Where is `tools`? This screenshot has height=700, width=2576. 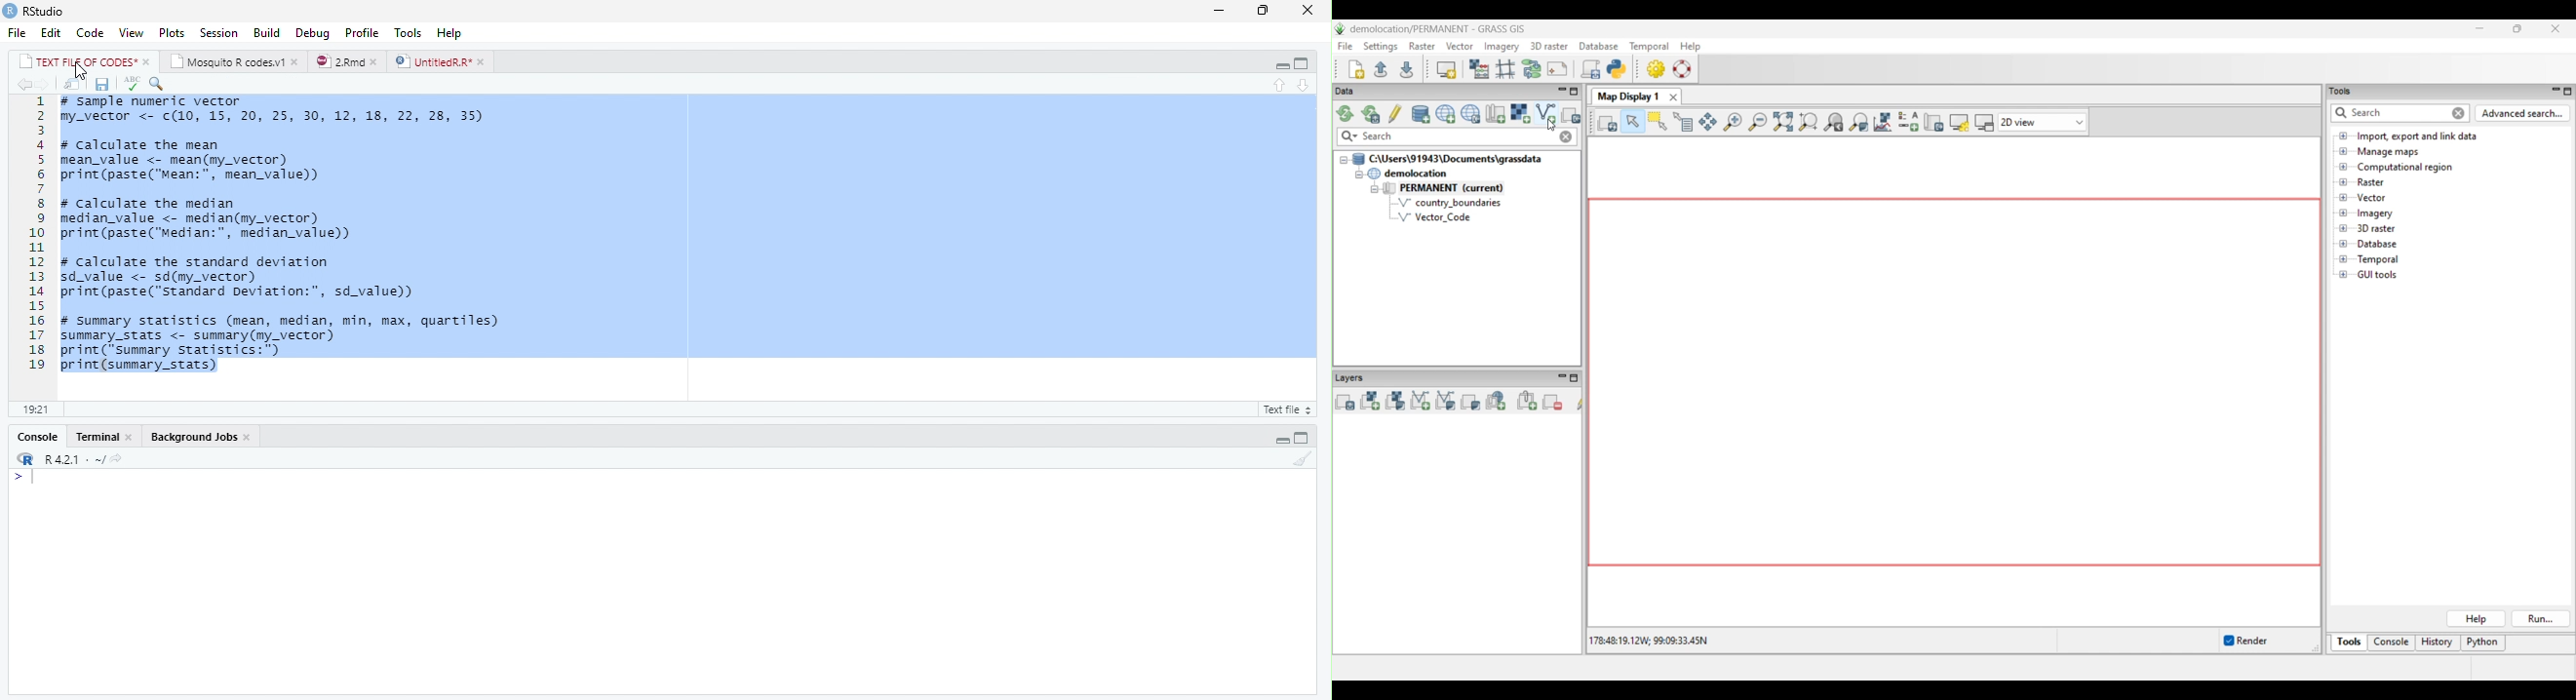
tools is located at coordinates (410, 33).